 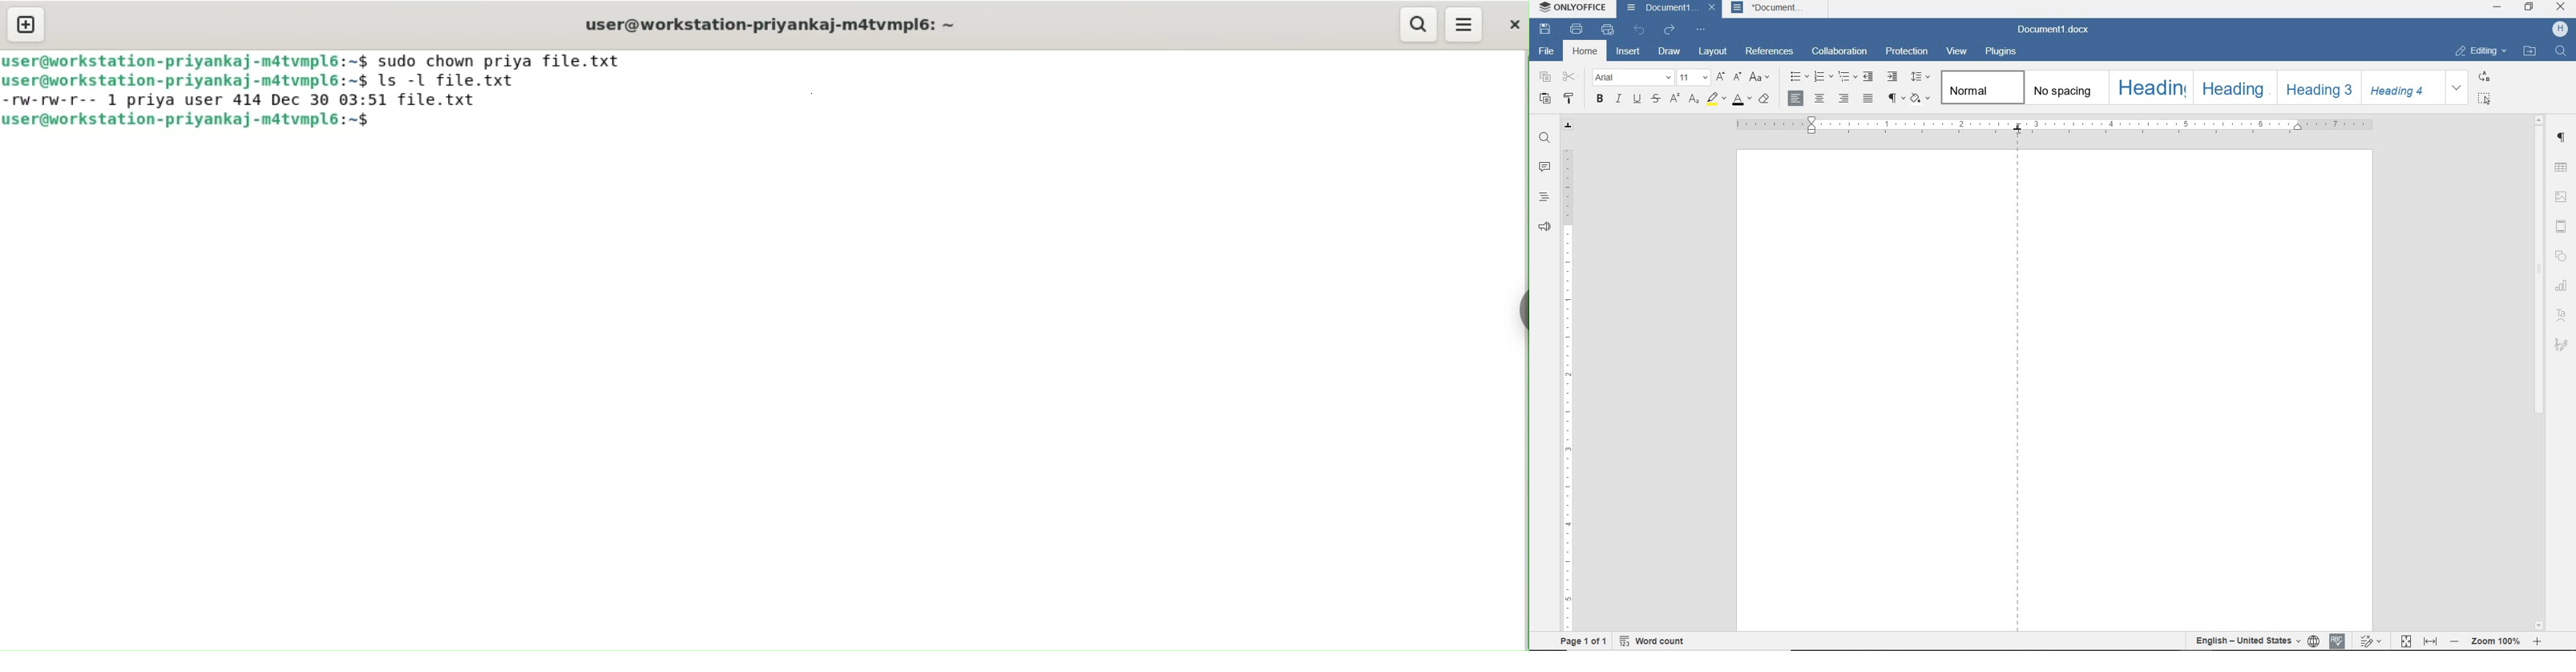 I want to click on document.., so click(x=1778, y=9).